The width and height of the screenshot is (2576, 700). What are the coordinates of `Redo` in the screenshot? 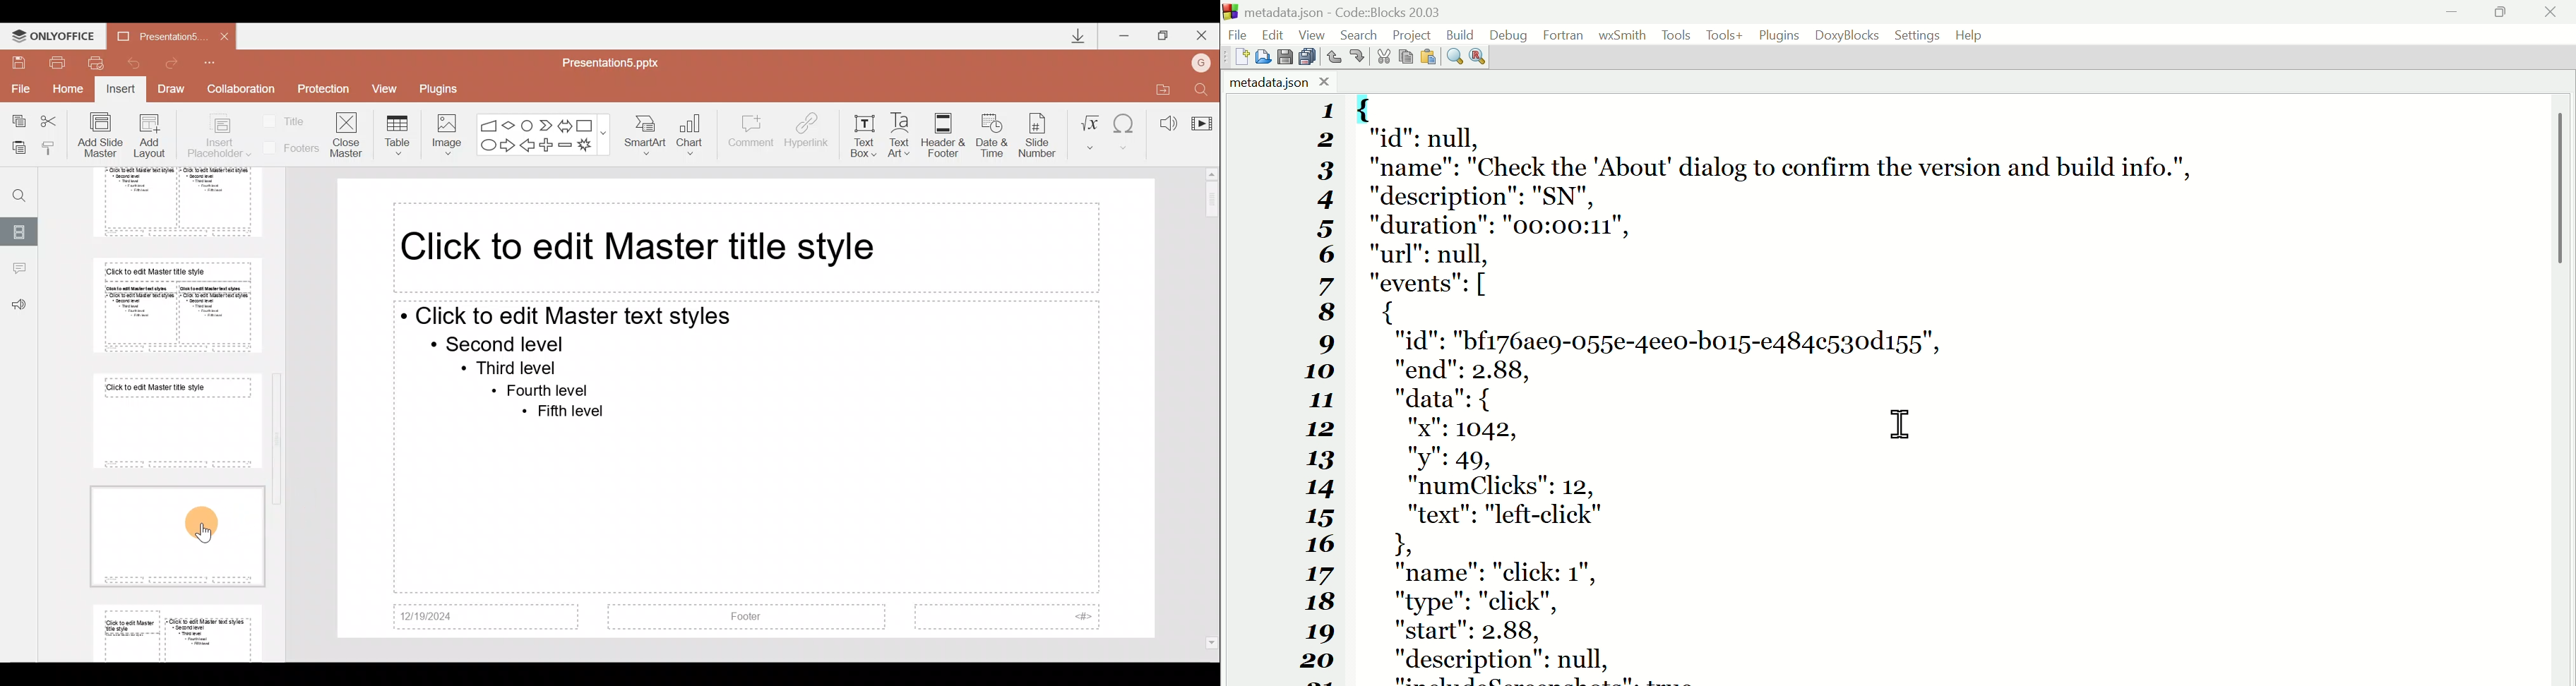 It's located at (1356, 55).